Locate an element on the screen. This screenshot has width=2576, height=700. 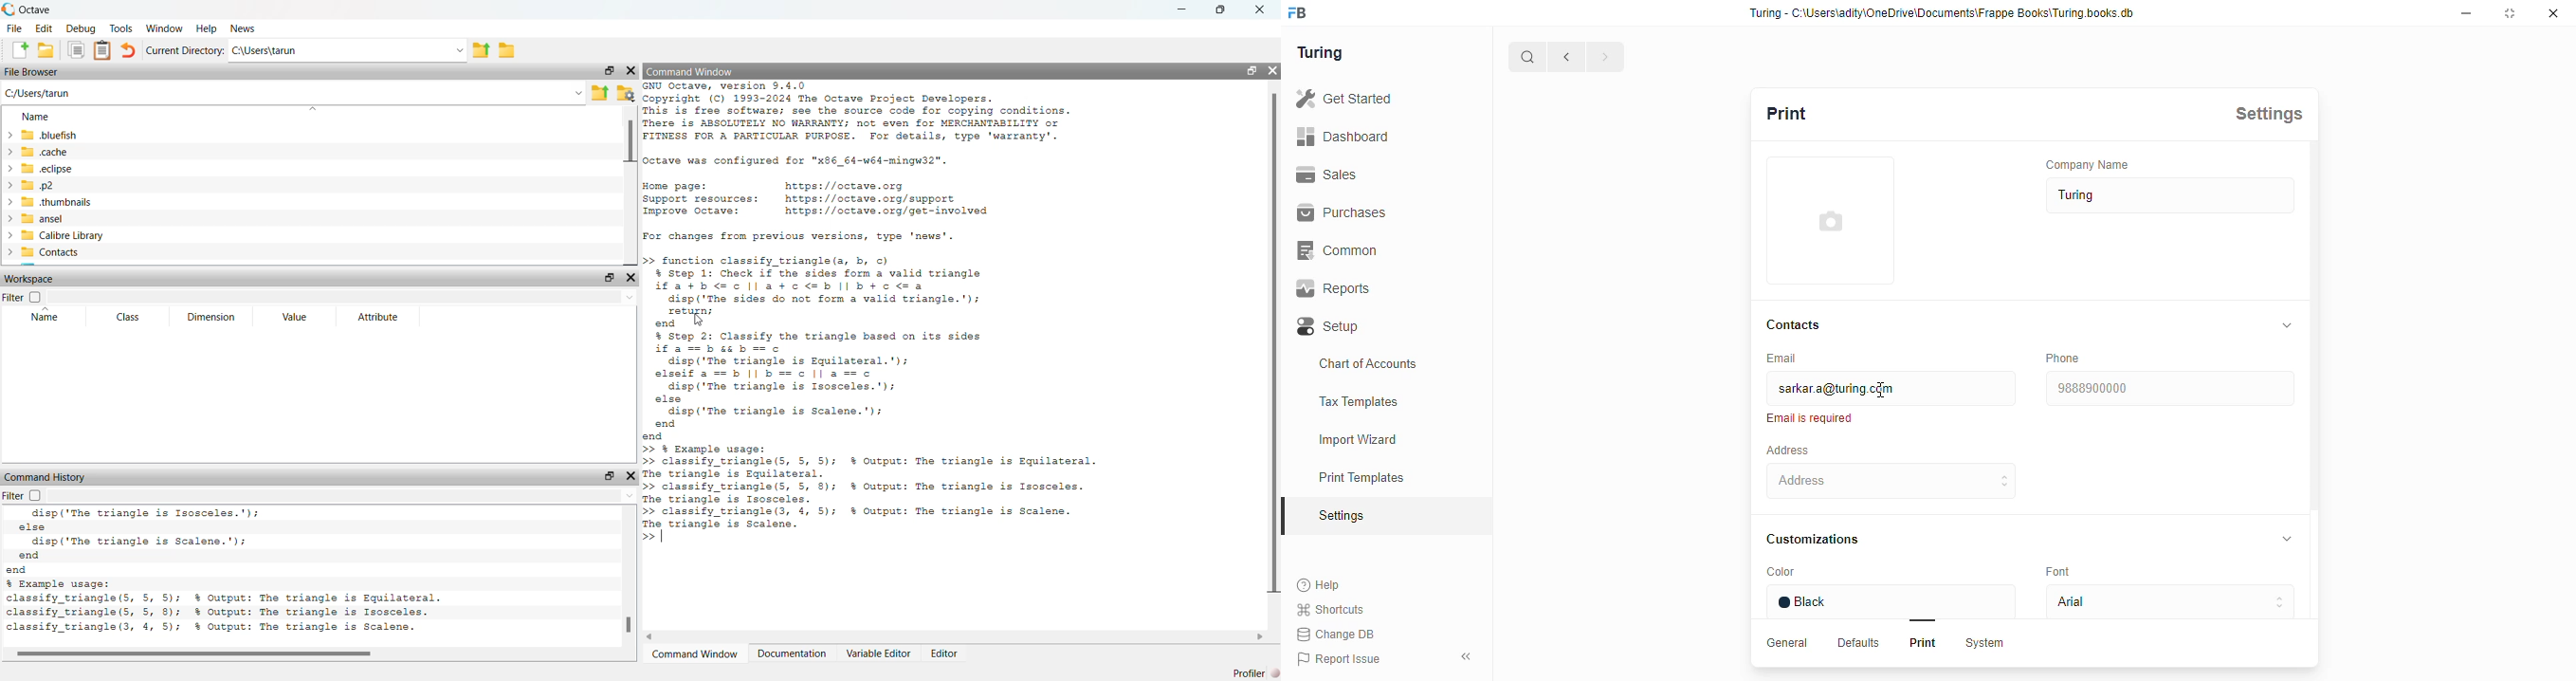
Print is located at coordinates (1919, 645).